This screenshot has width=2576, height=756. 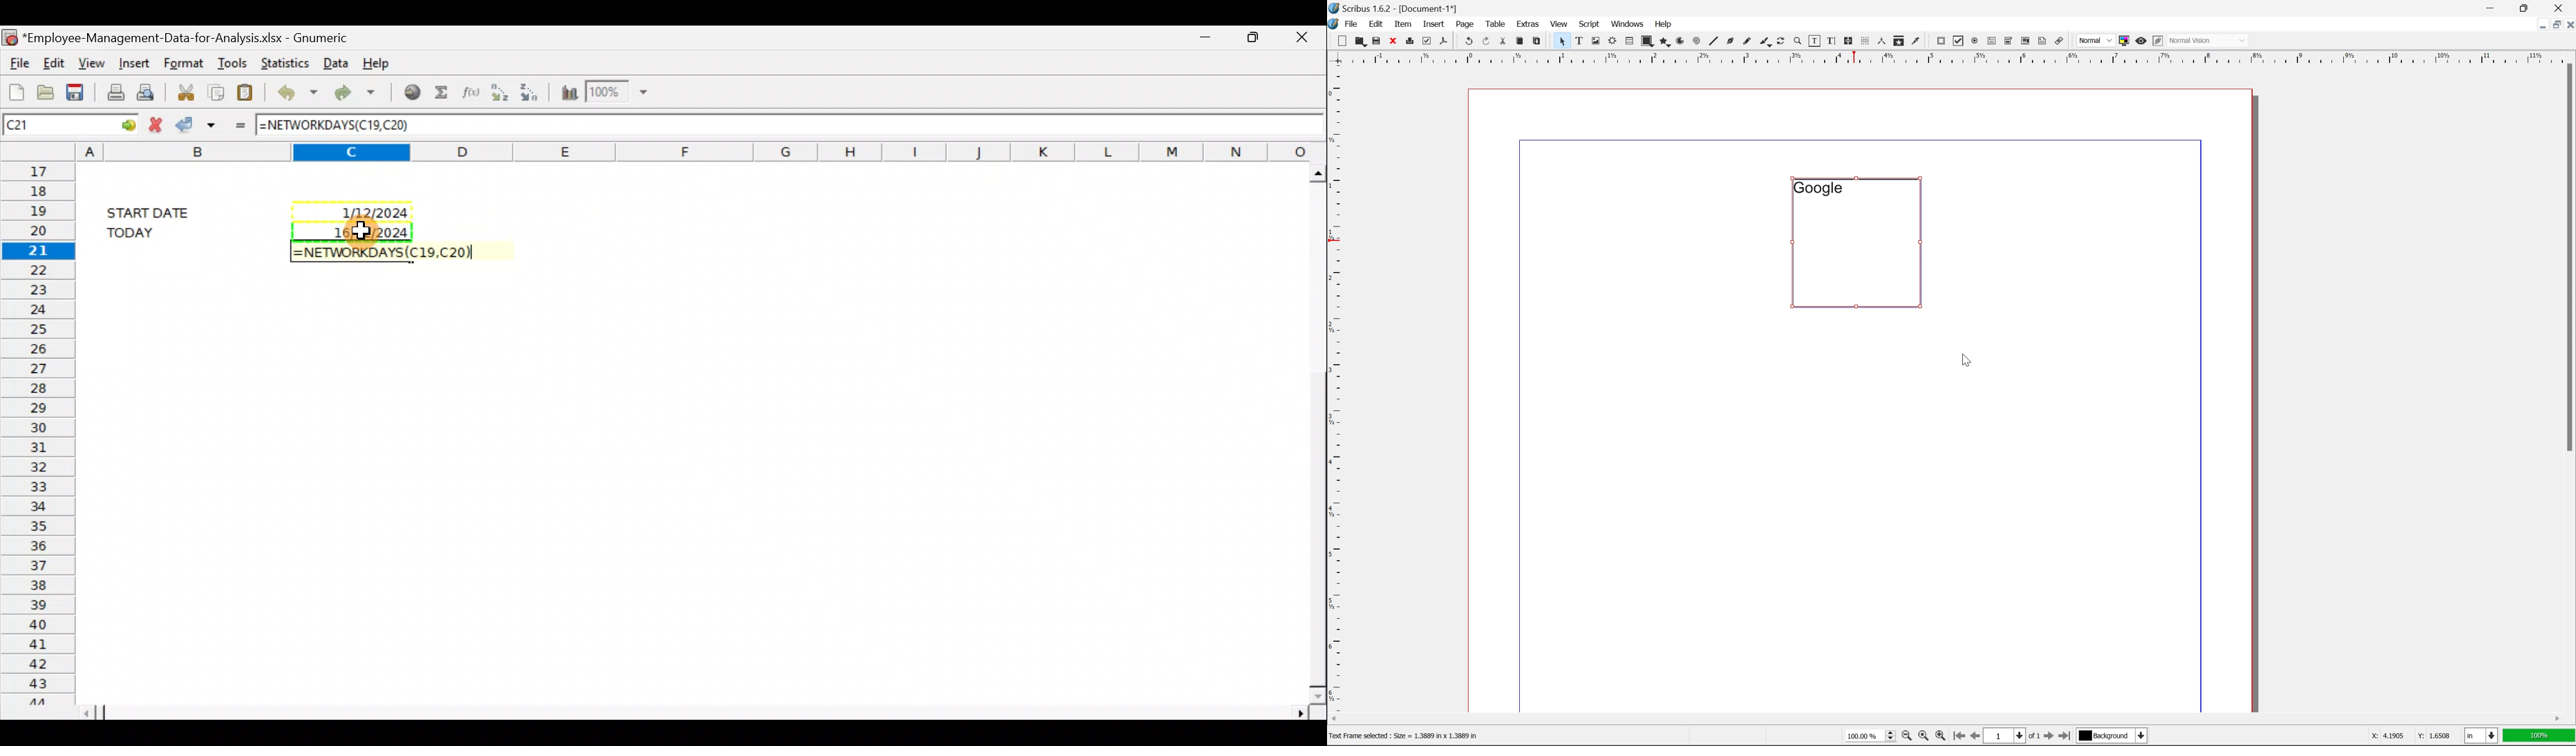 I want to click on Edit, so click(x=55, y=63).